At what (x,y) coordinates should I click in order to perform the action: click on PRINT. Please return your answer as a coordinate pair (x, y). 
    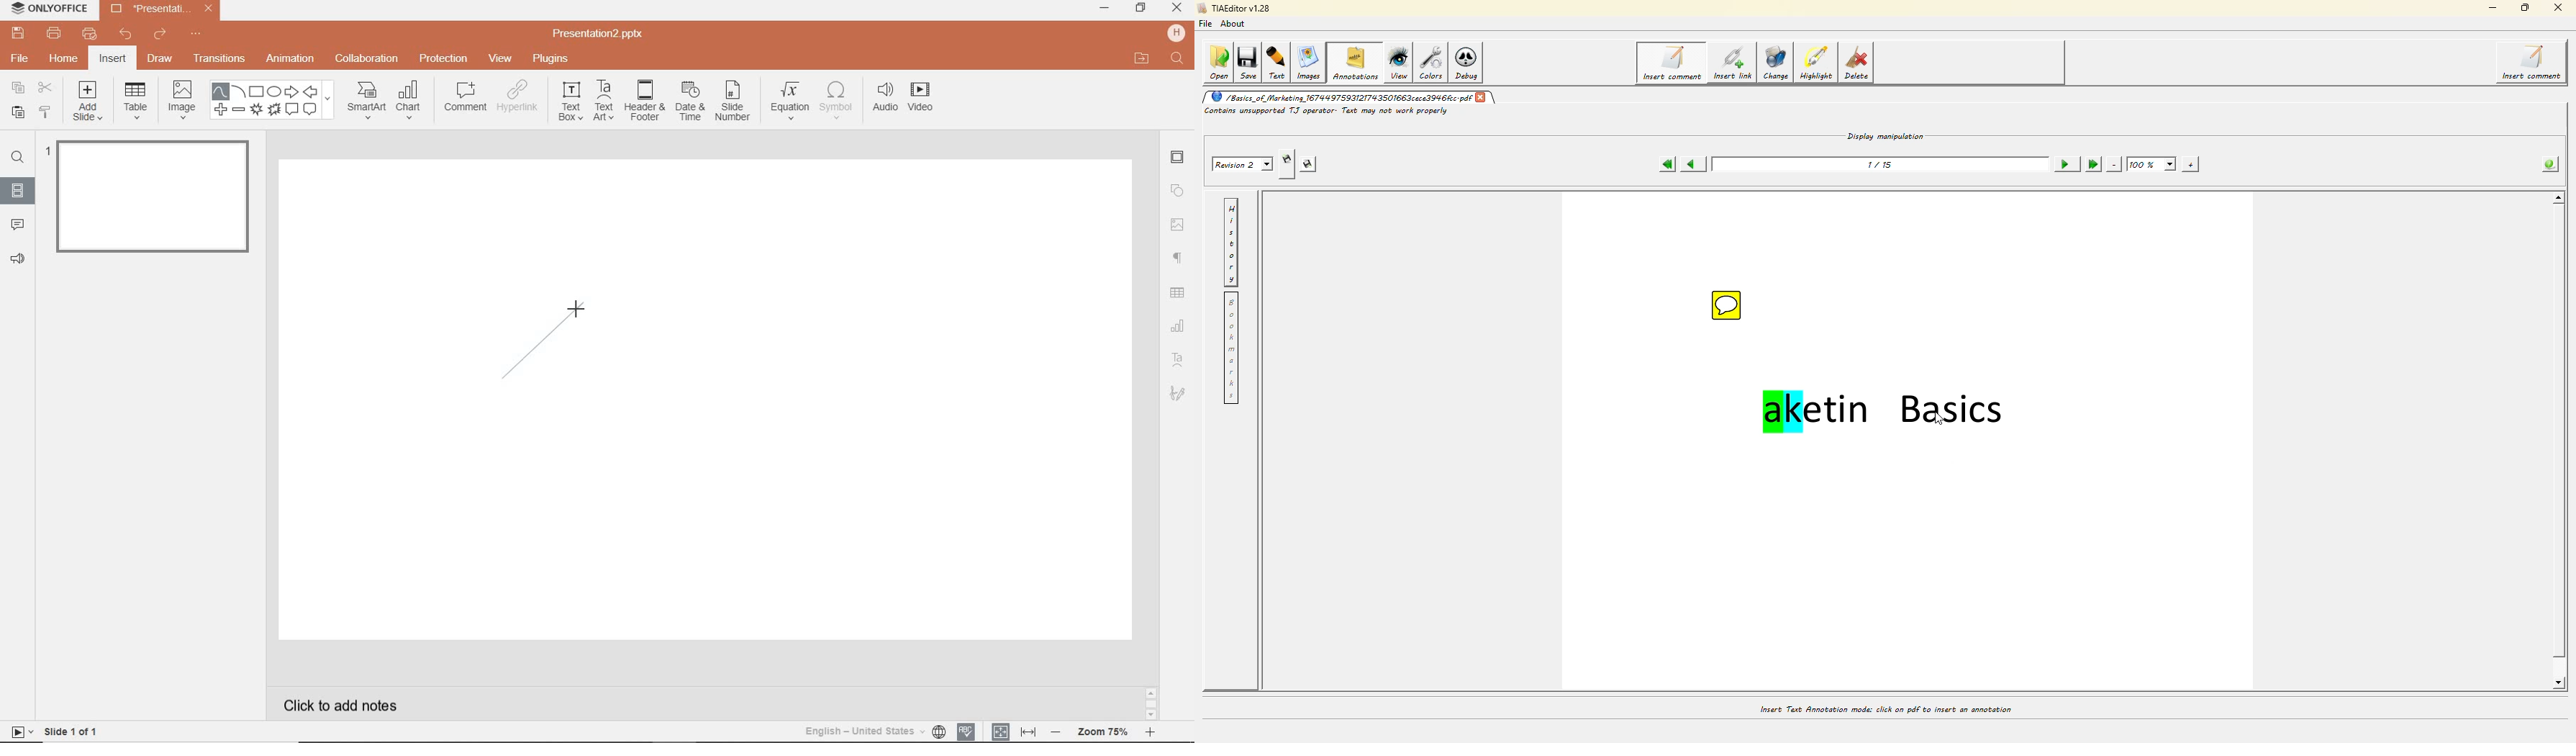
    Looking at the image, I should click on (53, 33).